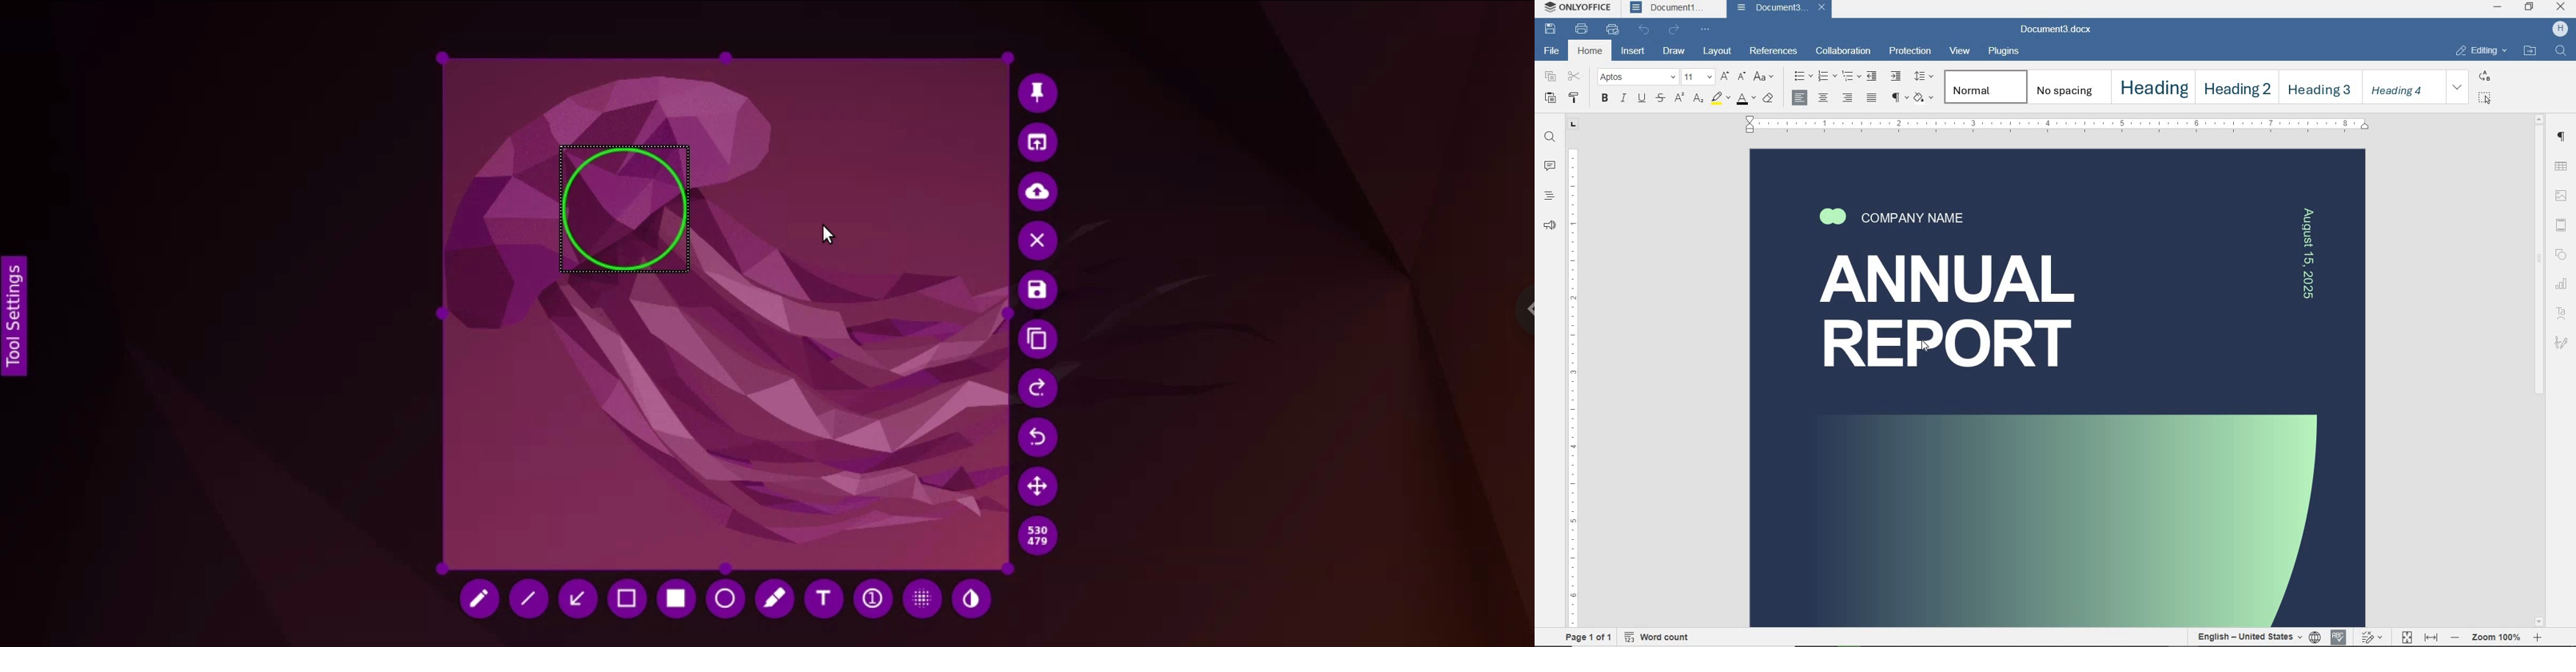  What do you see at coordinates (1803, 76) in the screenshot?
I see `bullets` at bounding box center [1803, 76].